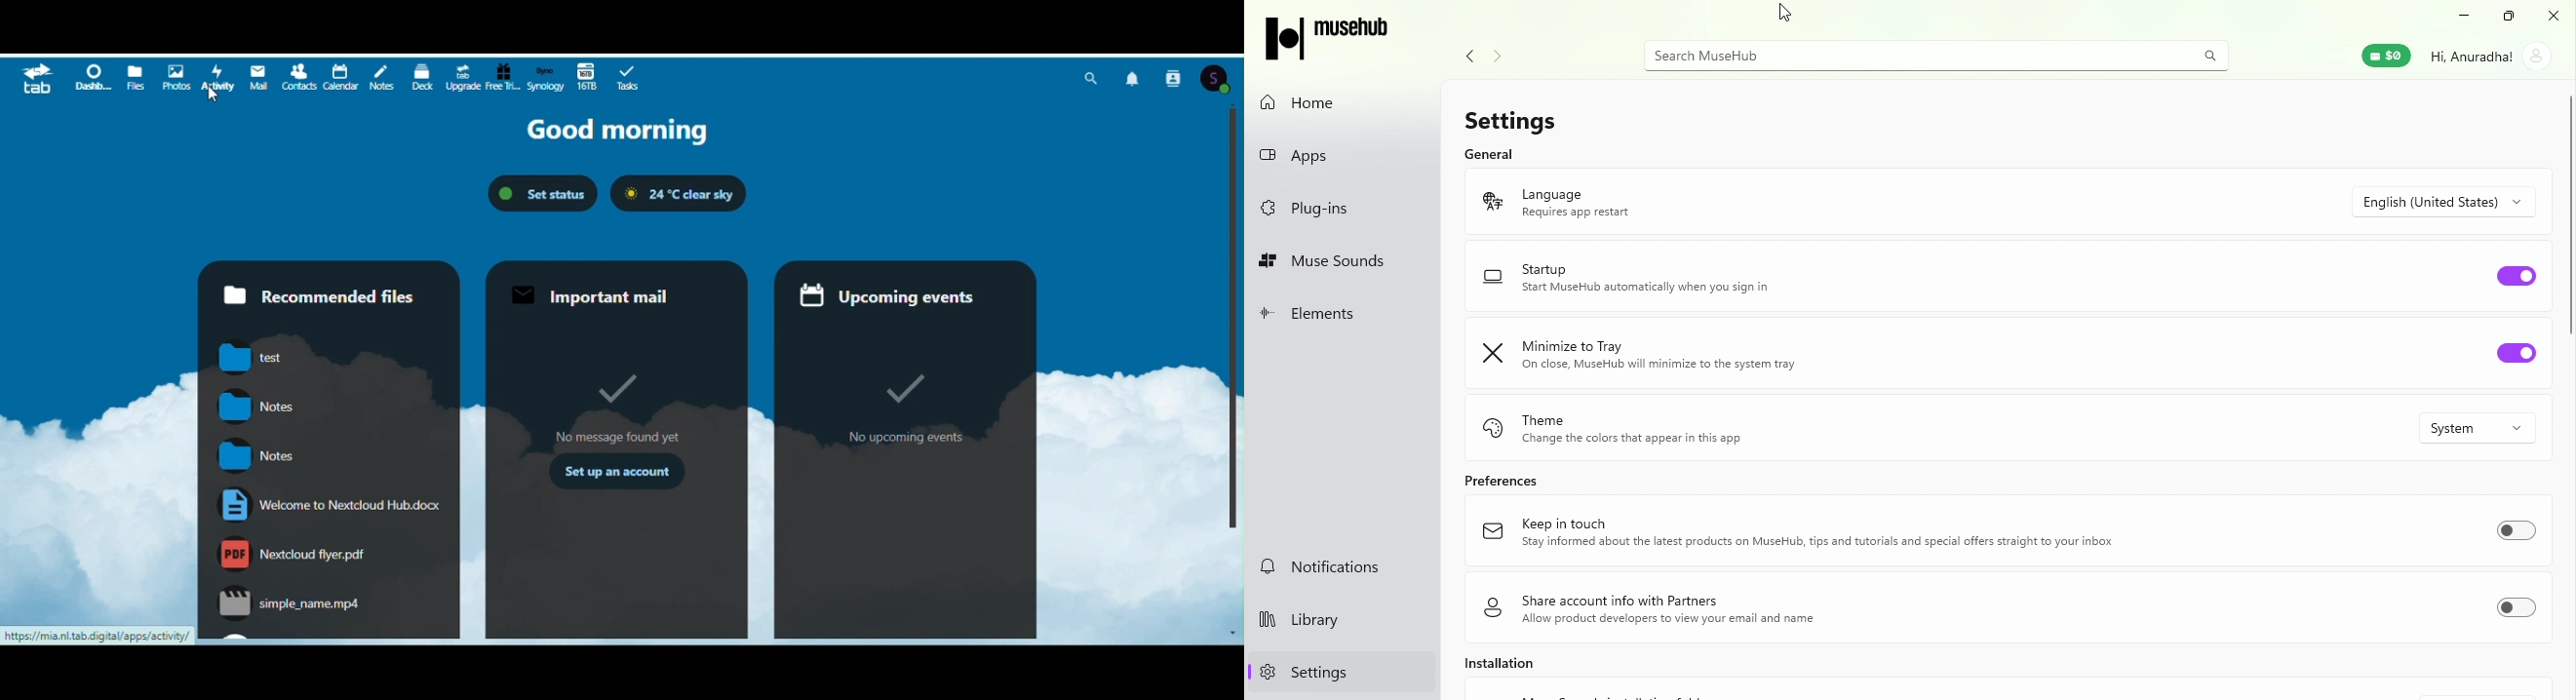 This screenshot has height=700, width=2576. Describe the element at coordinates (1490, 152) in the screenshot. I see `General` at that location.